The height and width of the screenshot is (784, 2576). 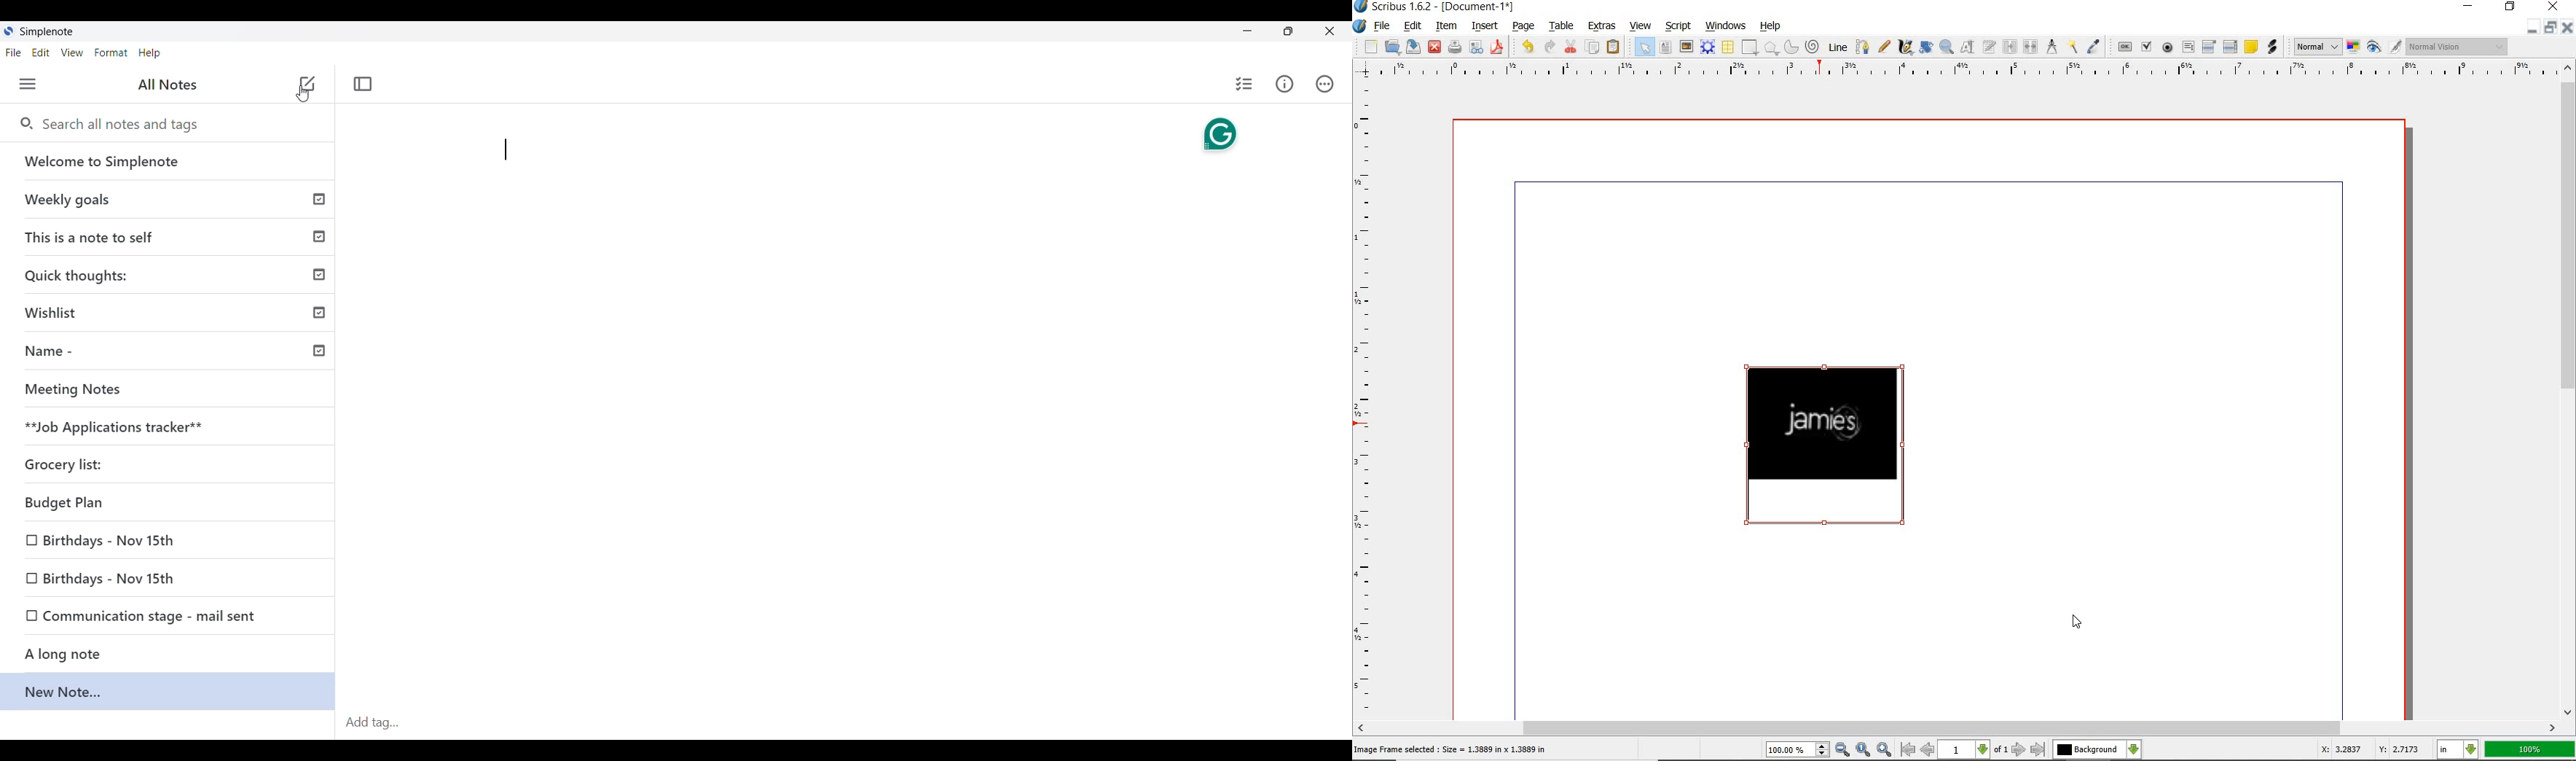 I want to click on pdf push button, so click(x=2125, y=47).